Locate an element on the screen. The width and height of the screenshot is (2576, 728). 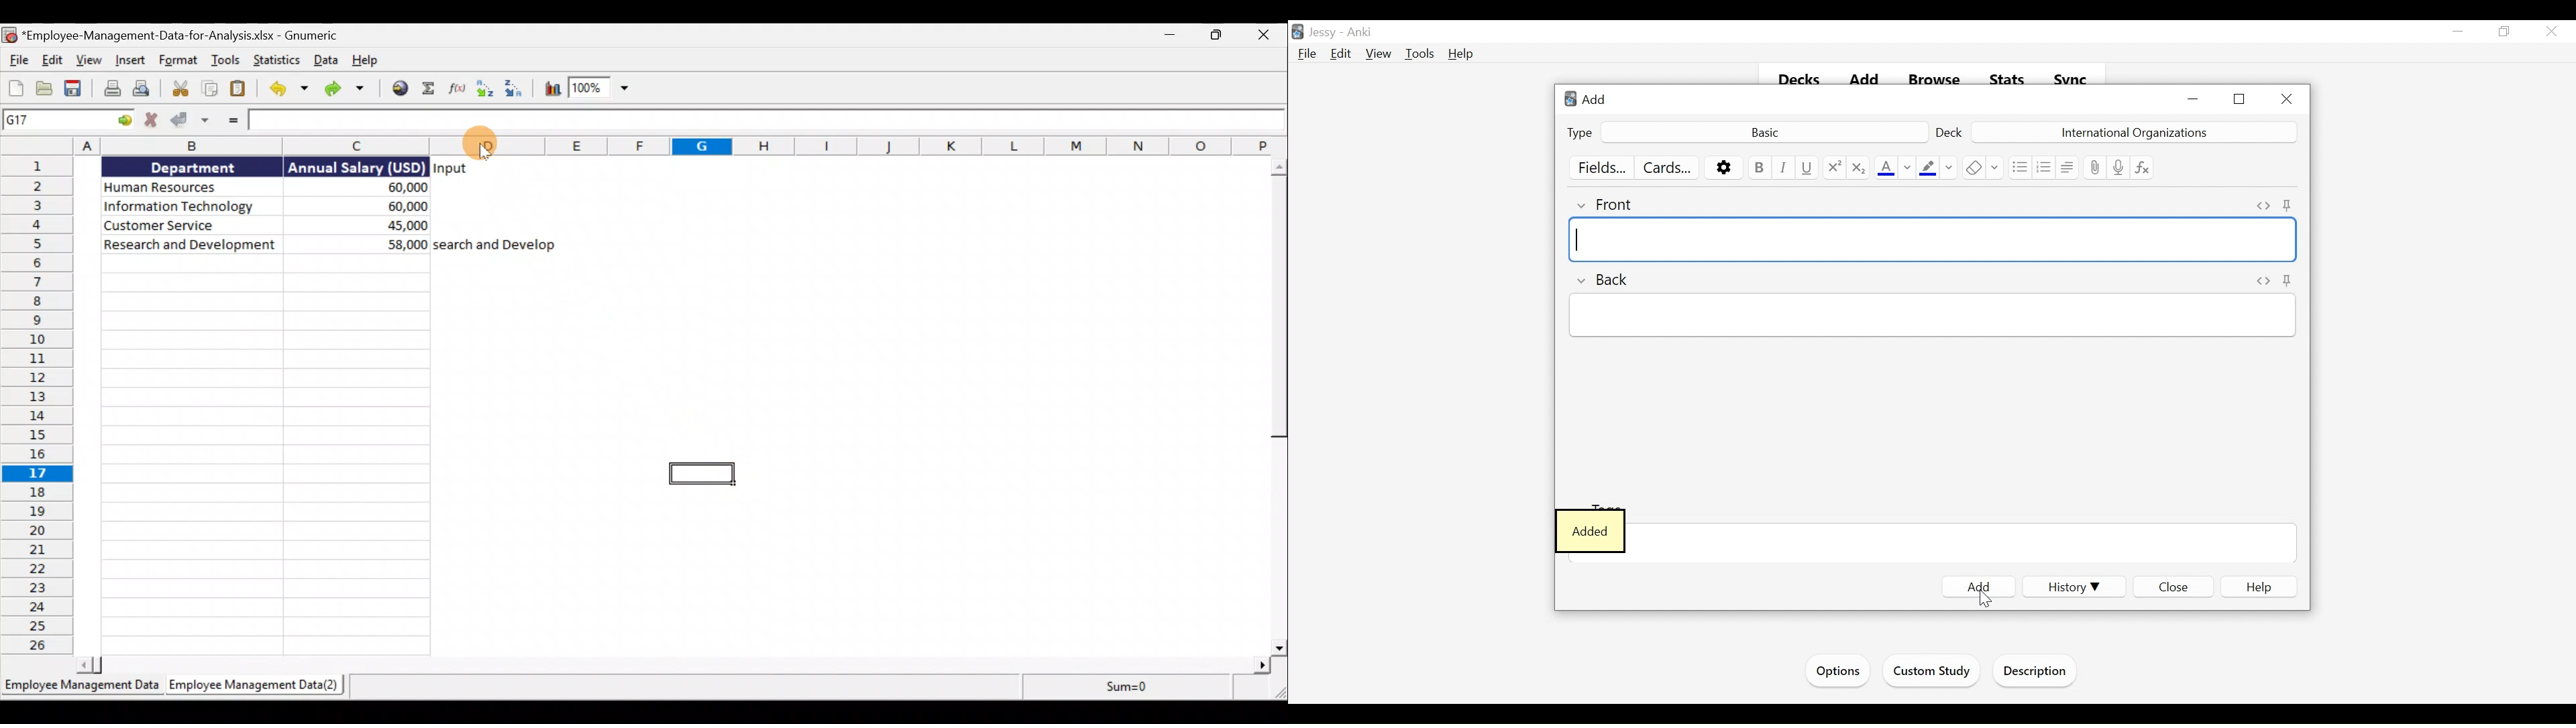
Equations is located at coordinates (2141, 168).